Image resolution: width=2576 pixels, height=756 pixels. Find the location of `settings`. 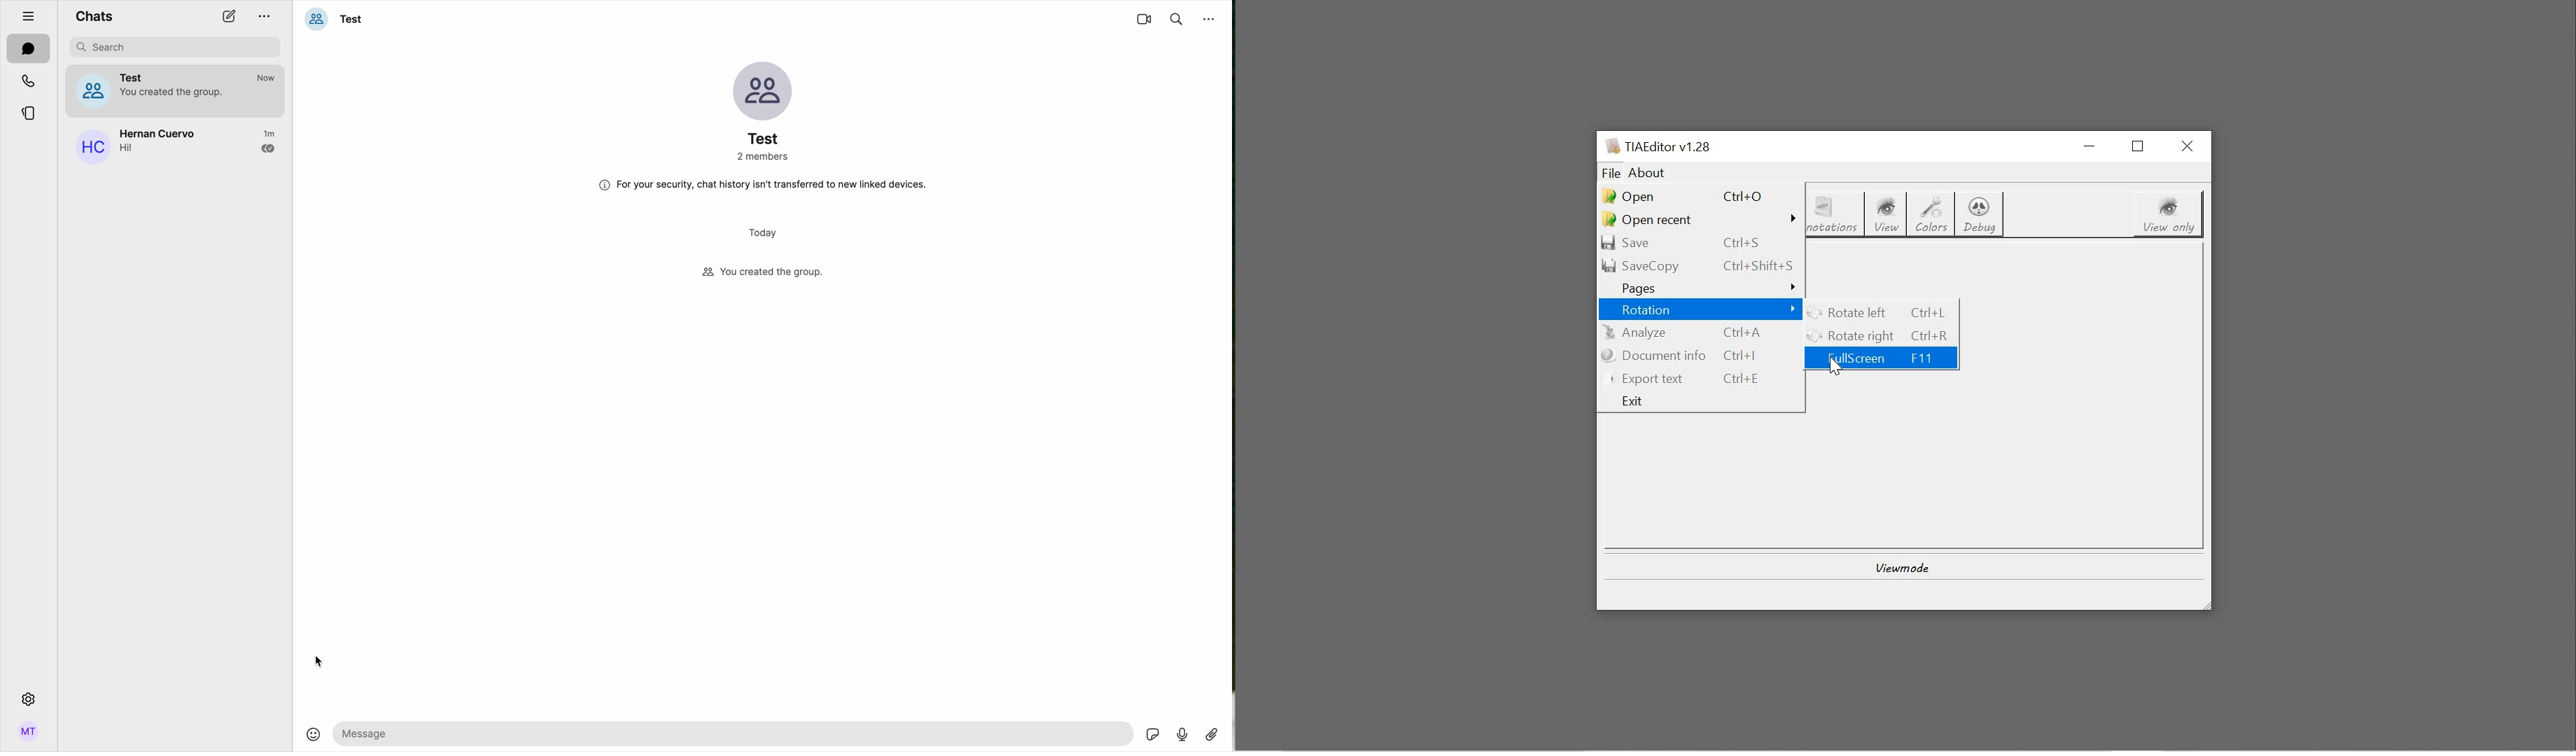

settings is located at coordinates (27, 698).